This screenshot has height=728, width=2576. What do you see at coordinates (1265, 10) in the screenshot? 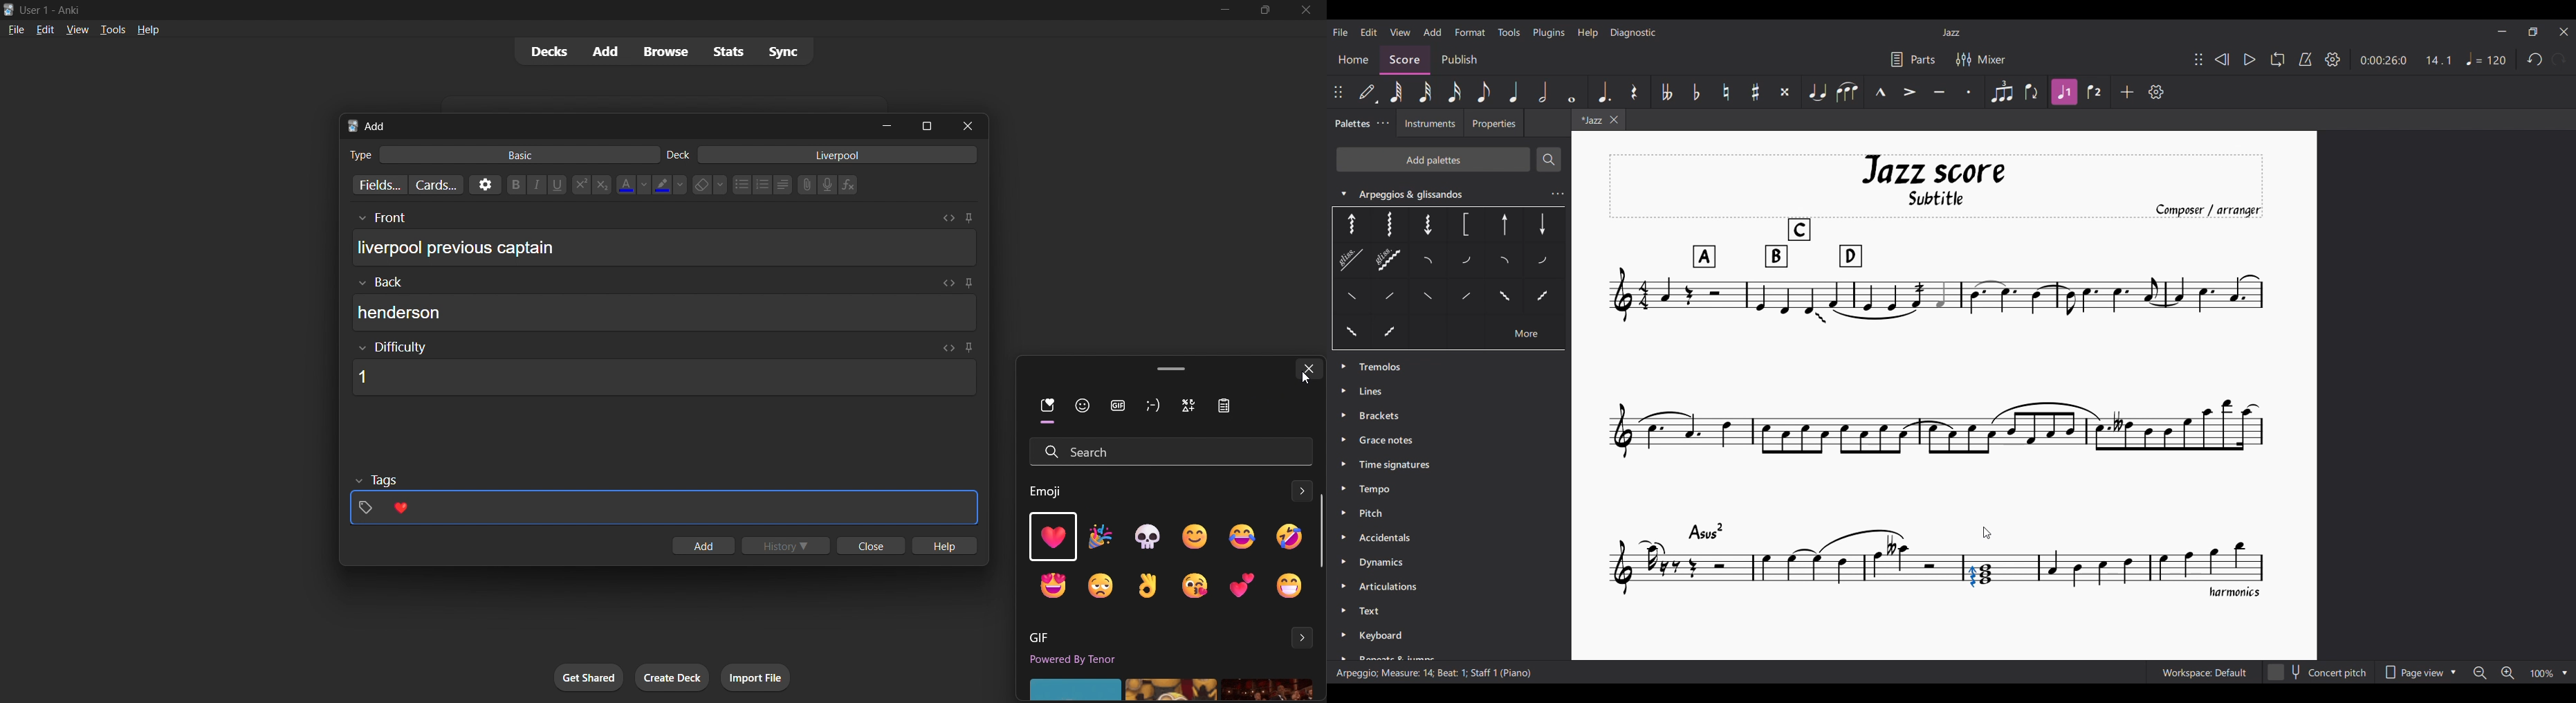
I see `maximize/restore` at bounding box center [1265, 10].